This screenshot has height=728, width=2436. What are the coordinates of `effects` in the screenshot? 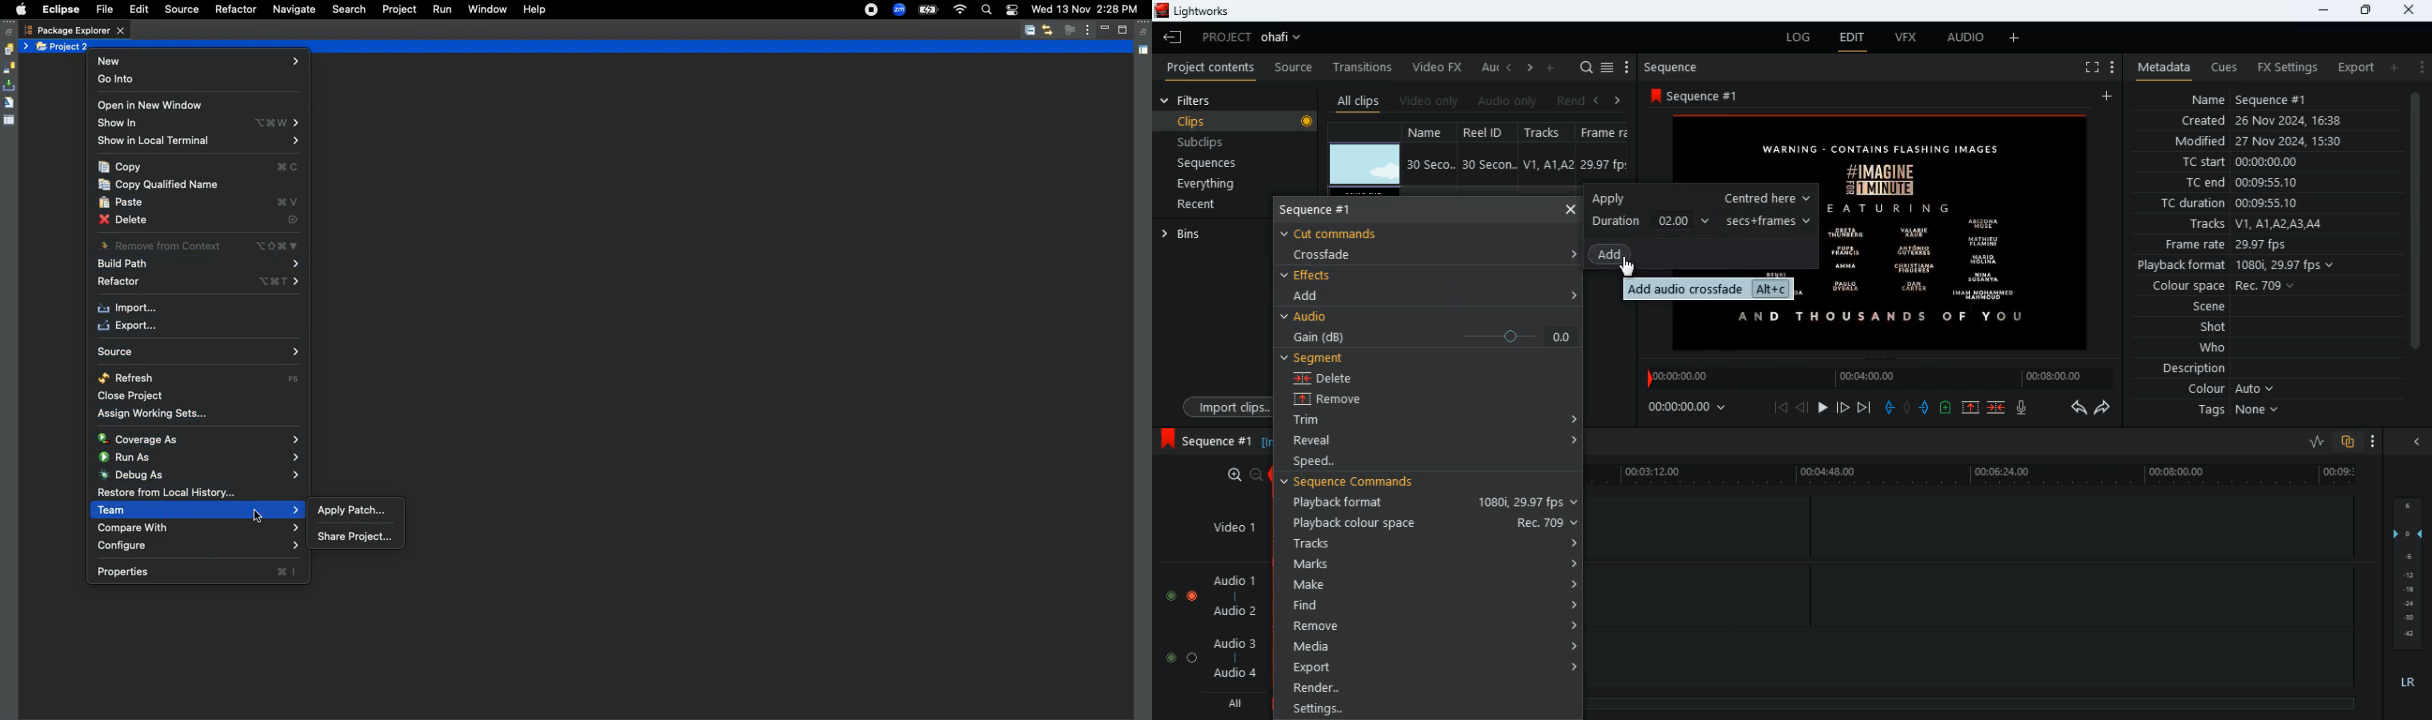 It's located at (1310, 275).